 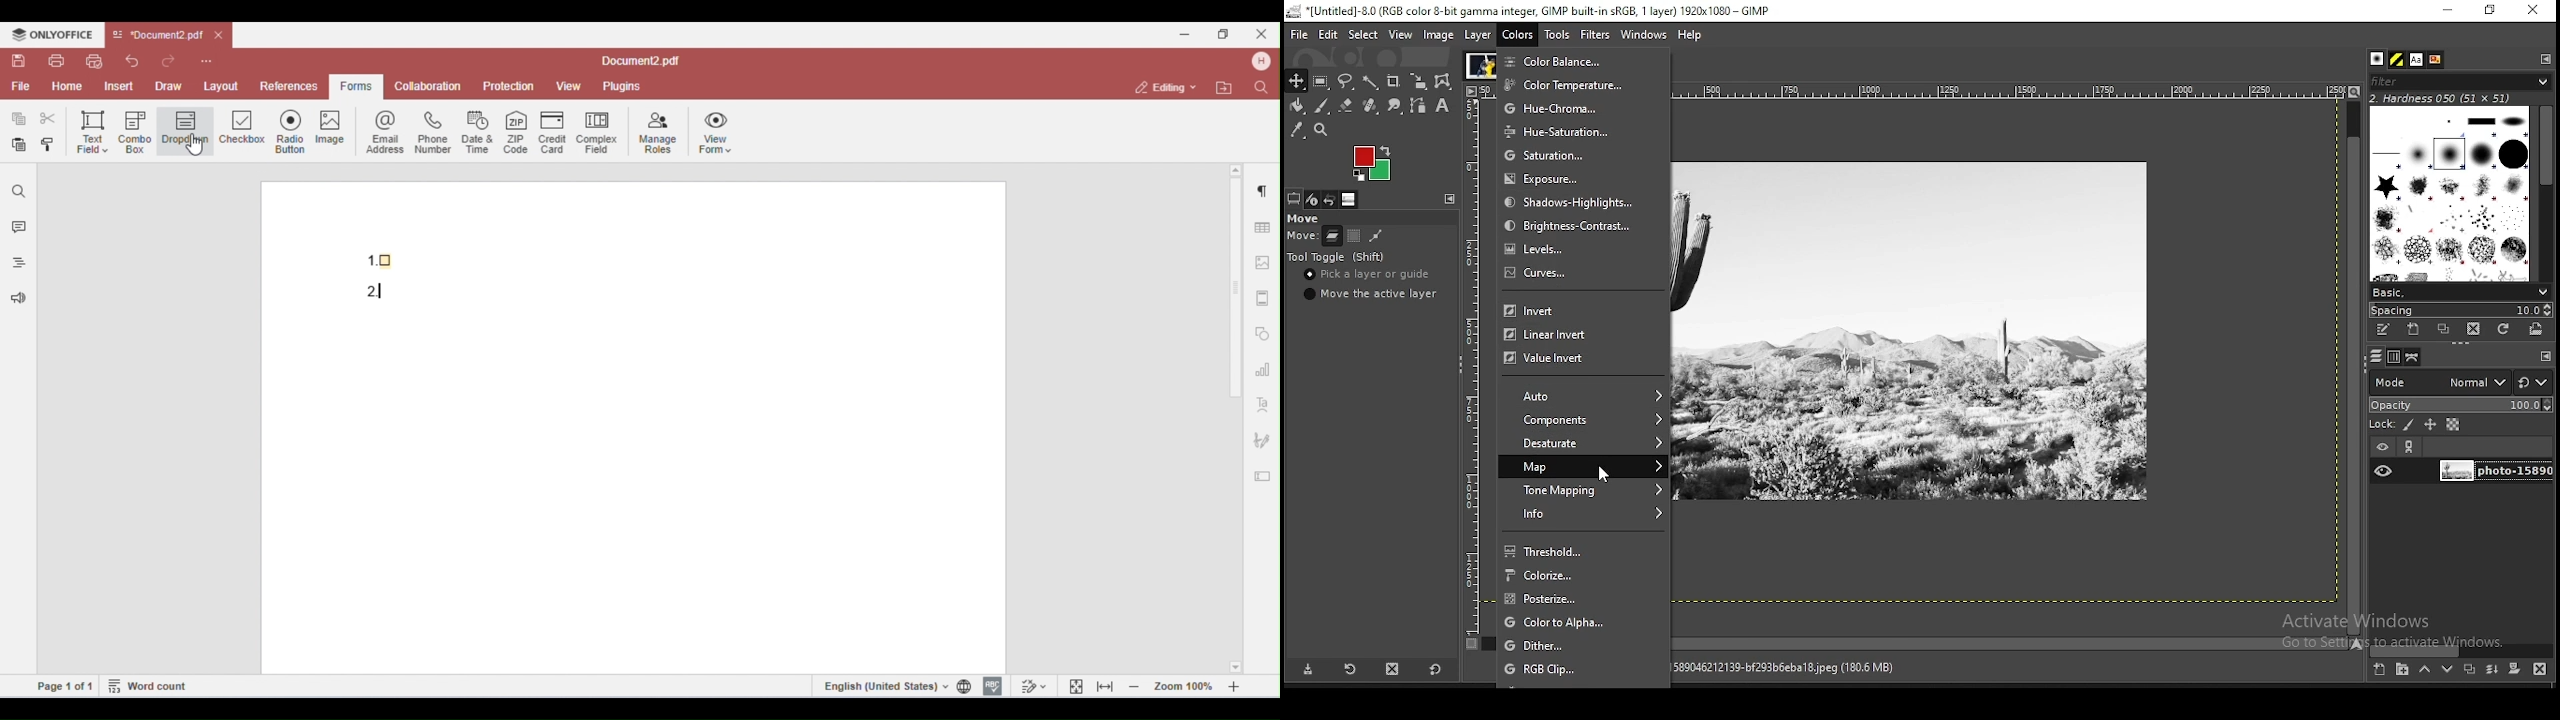 What do you see at coordinates (2401, 670) in the screenshot?
I see `new layer group` at bounding box center [2401, 670].